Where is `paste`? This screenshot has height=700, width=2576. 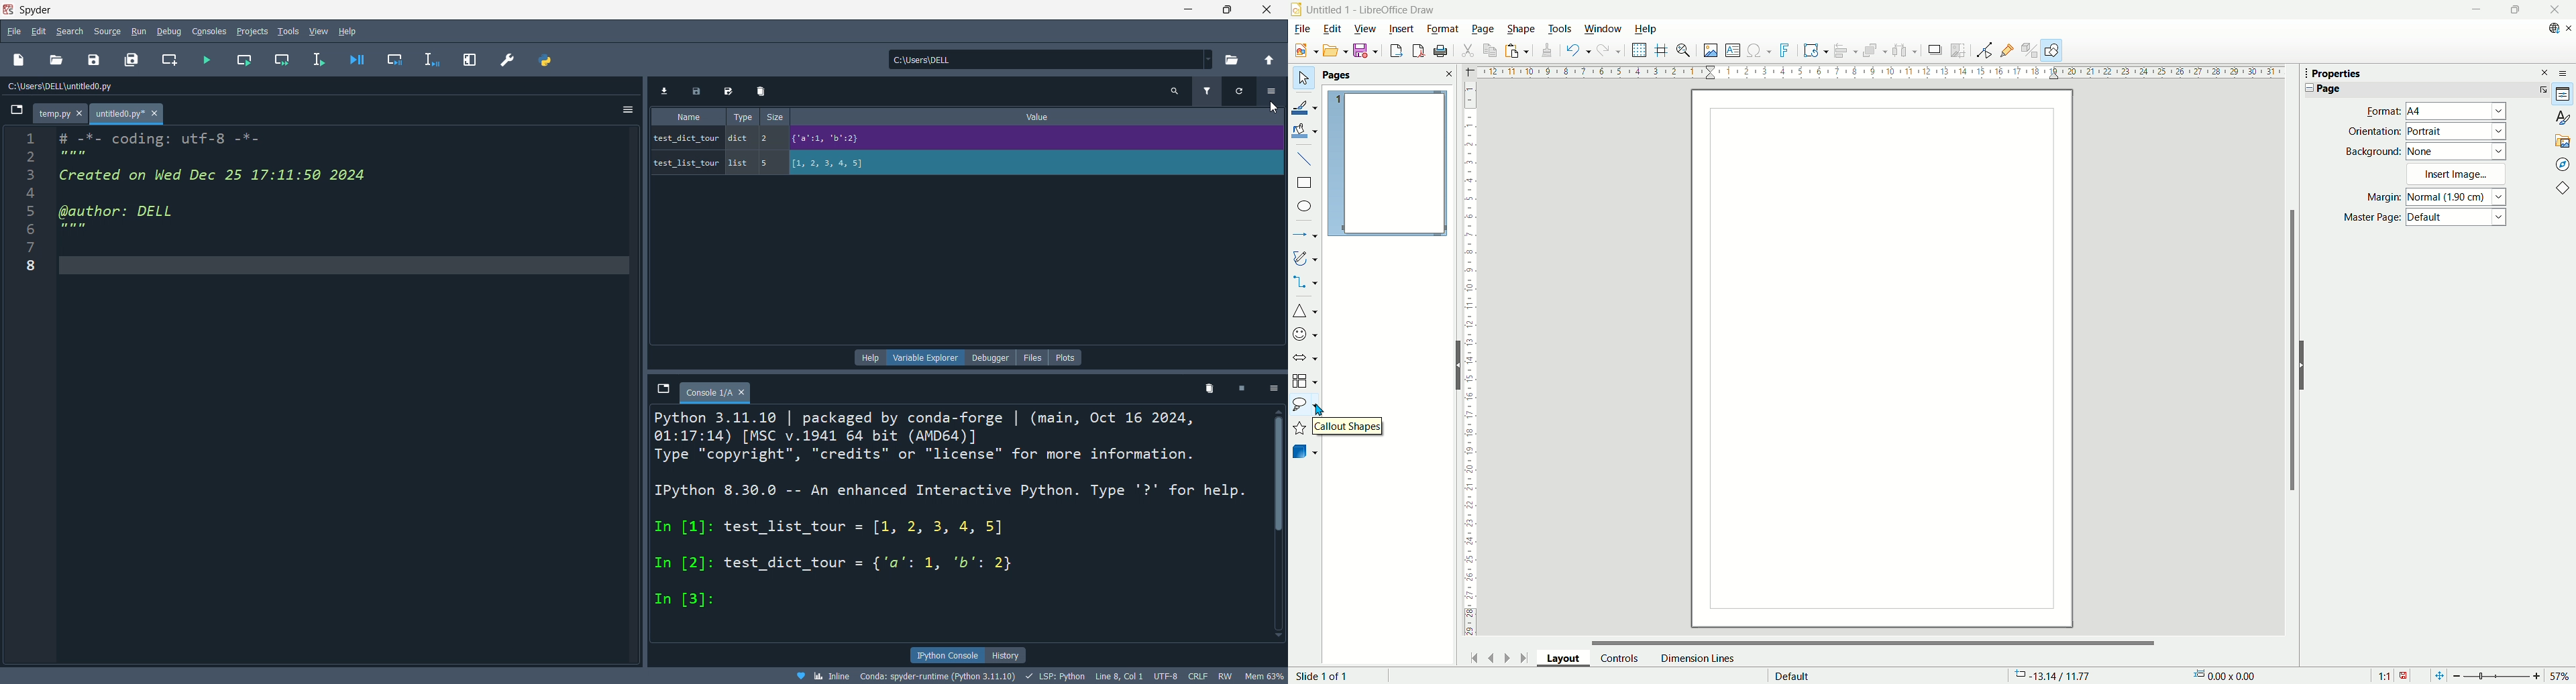 paste is located at coordinates (1516, 50).